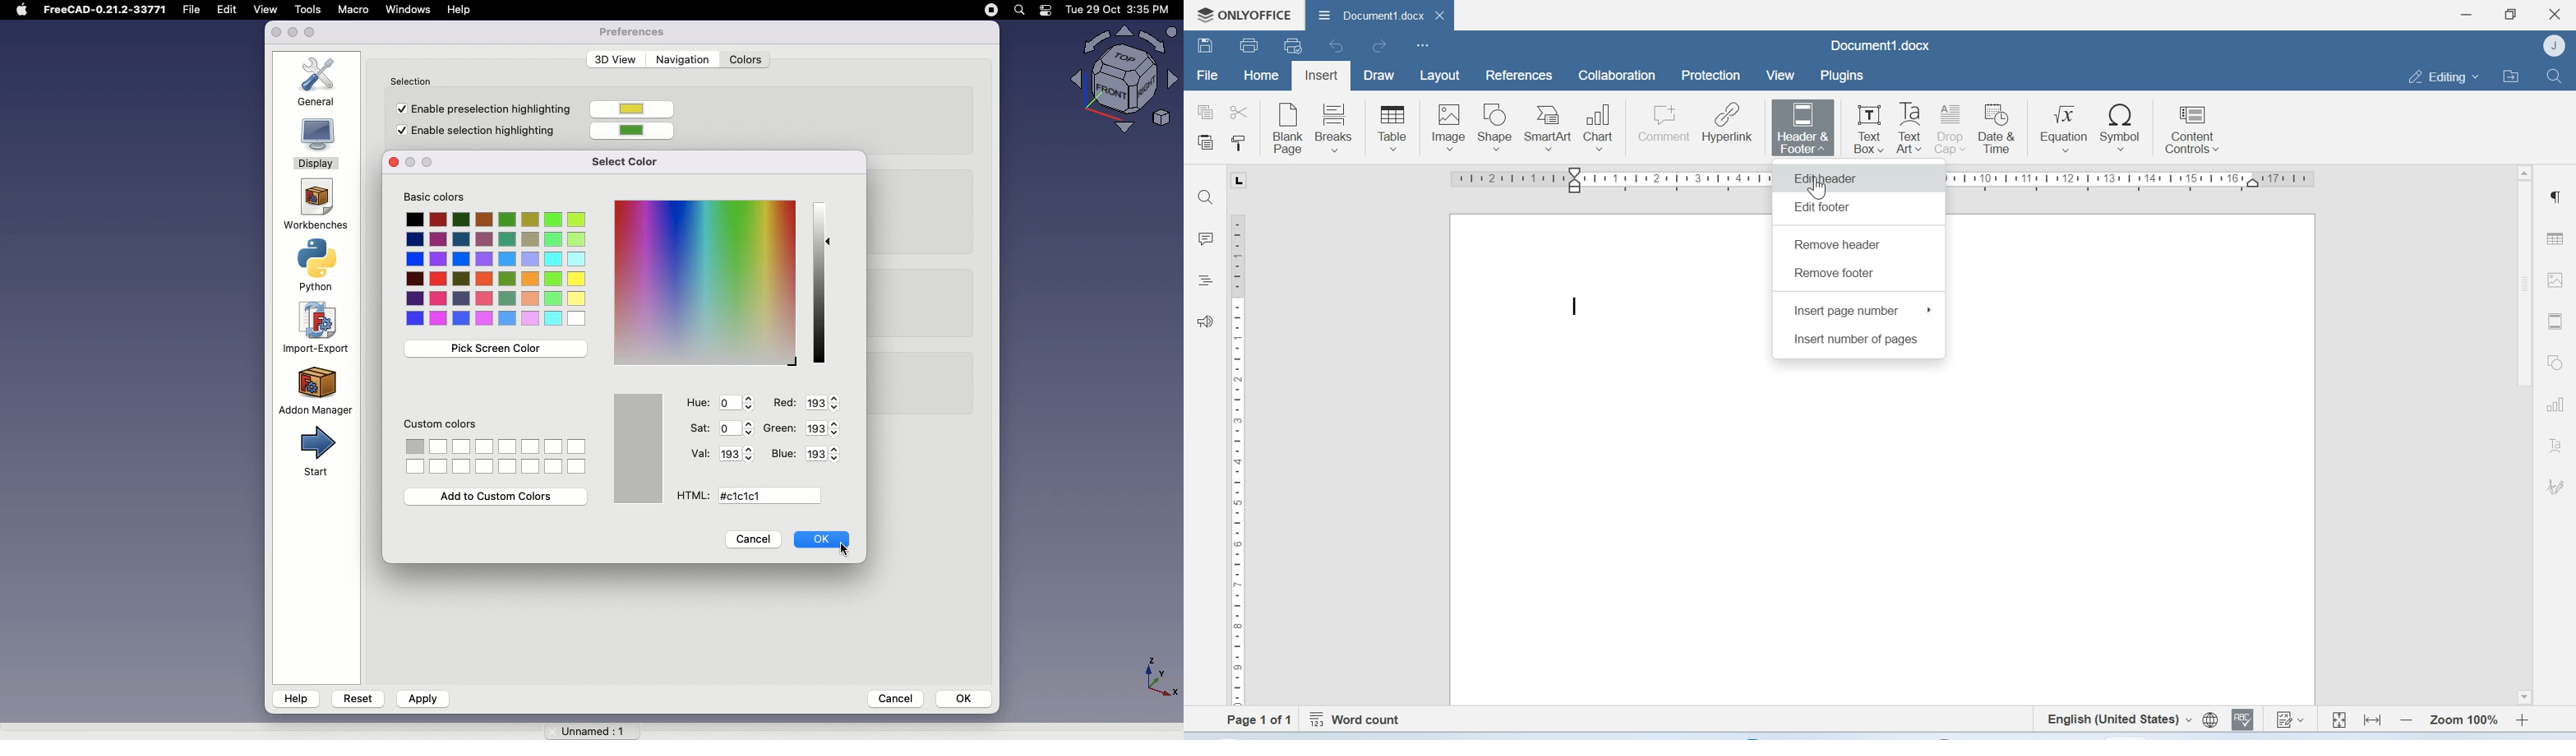 This screenshot has height=756, width=2576. Describe the element at coordinates (640, 448) in the screenshot. I see `Window color` at that location.